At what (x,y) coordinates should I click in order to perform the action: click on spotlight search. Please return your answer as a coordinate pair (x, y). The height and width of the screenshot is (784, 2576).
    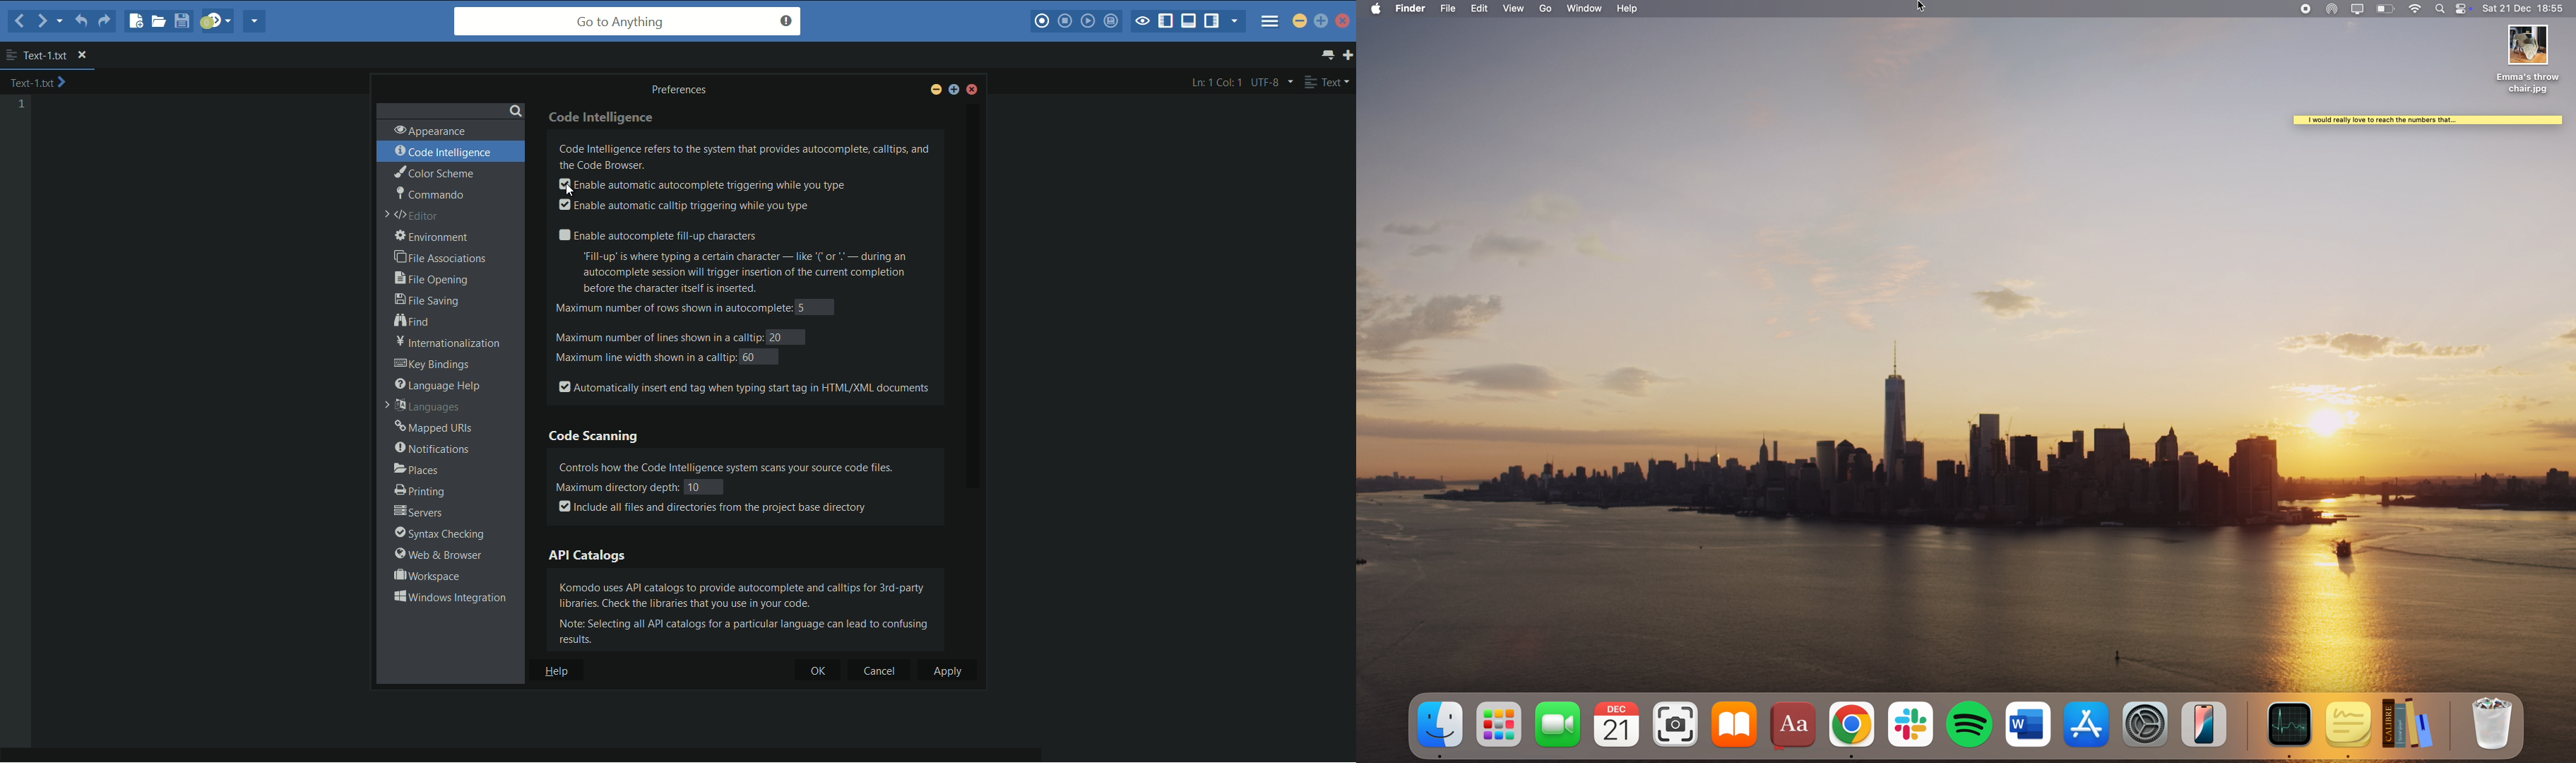
    Looking at the image, I should click on (2442, 8).